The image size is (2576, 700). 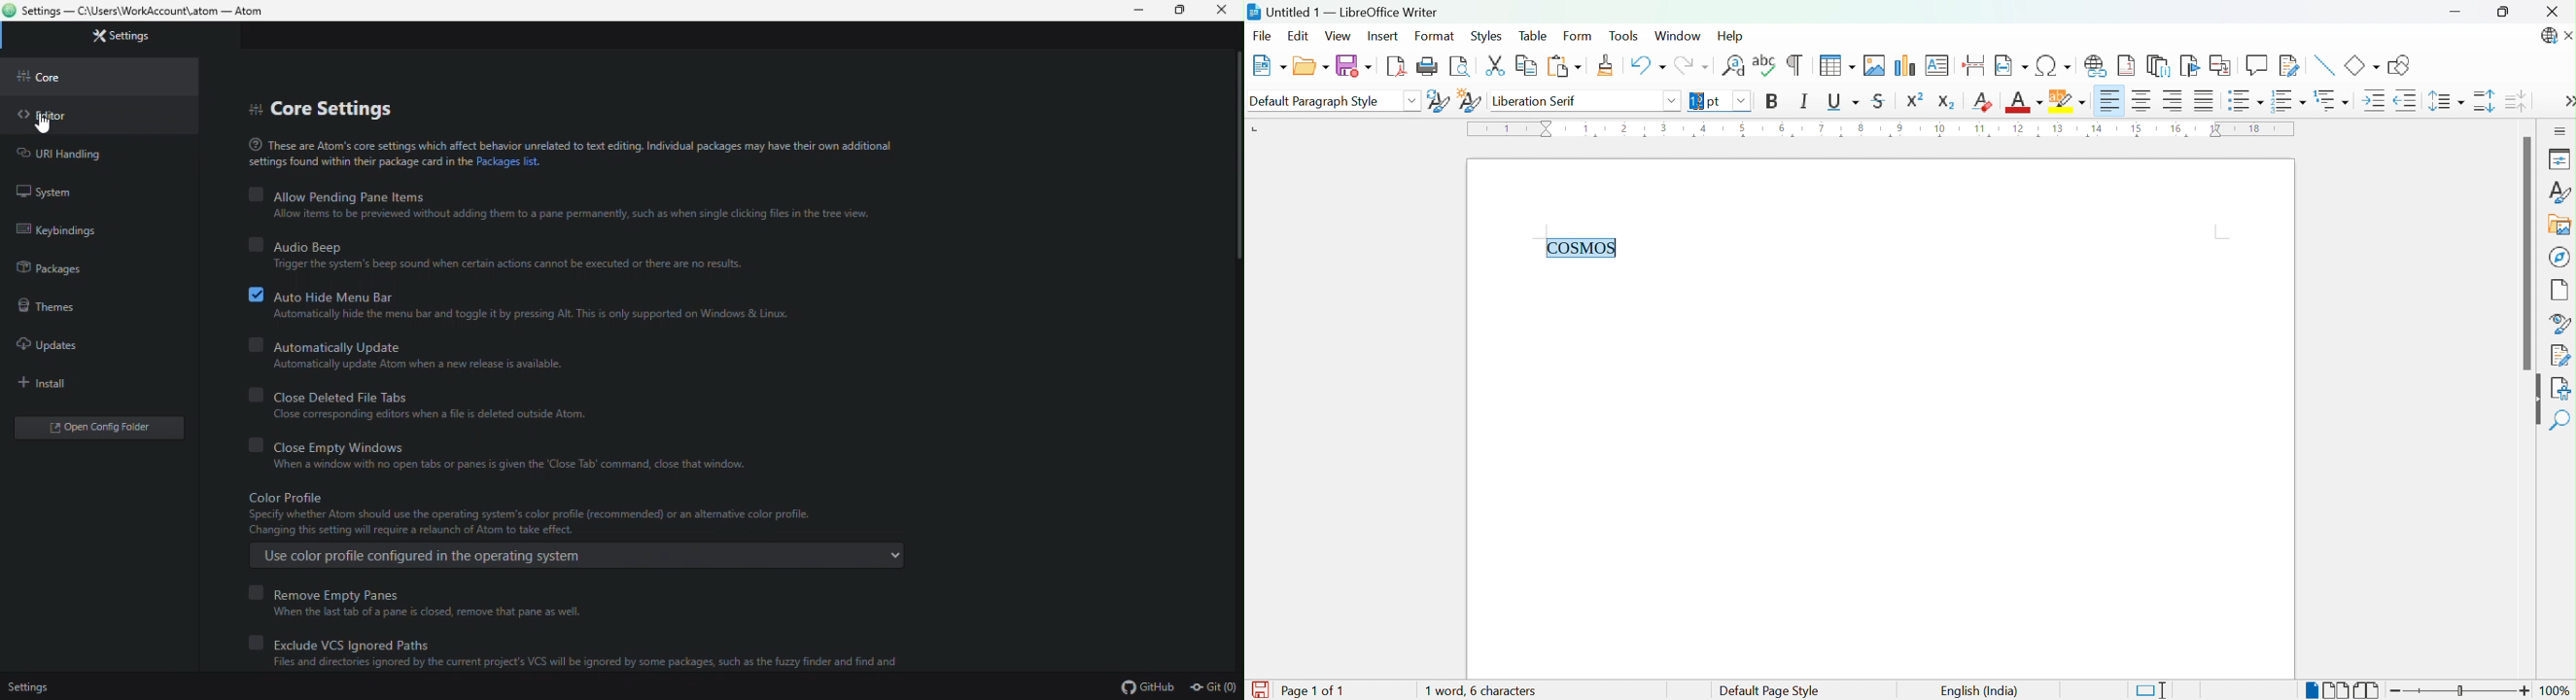 I want to click on Set Line Spacing, so click(x=2445, y=103).